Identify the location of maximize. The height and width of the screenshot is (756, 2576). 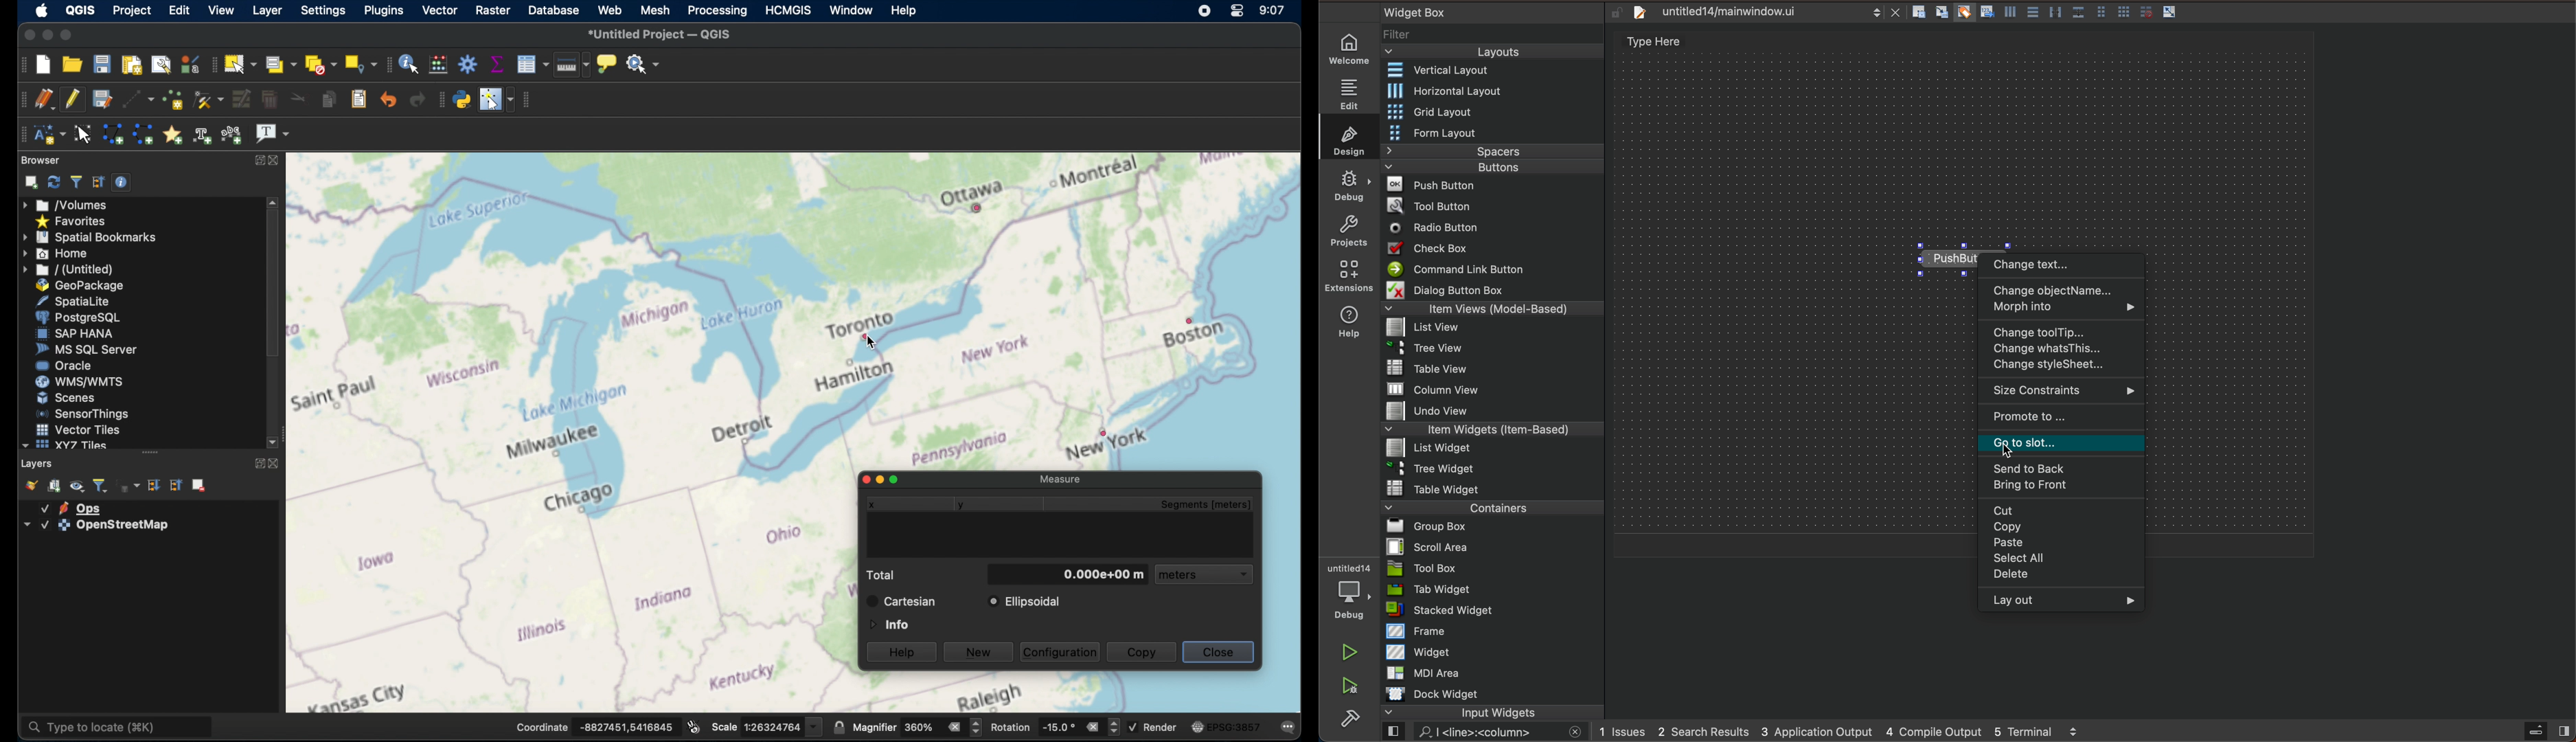
(66, 34).